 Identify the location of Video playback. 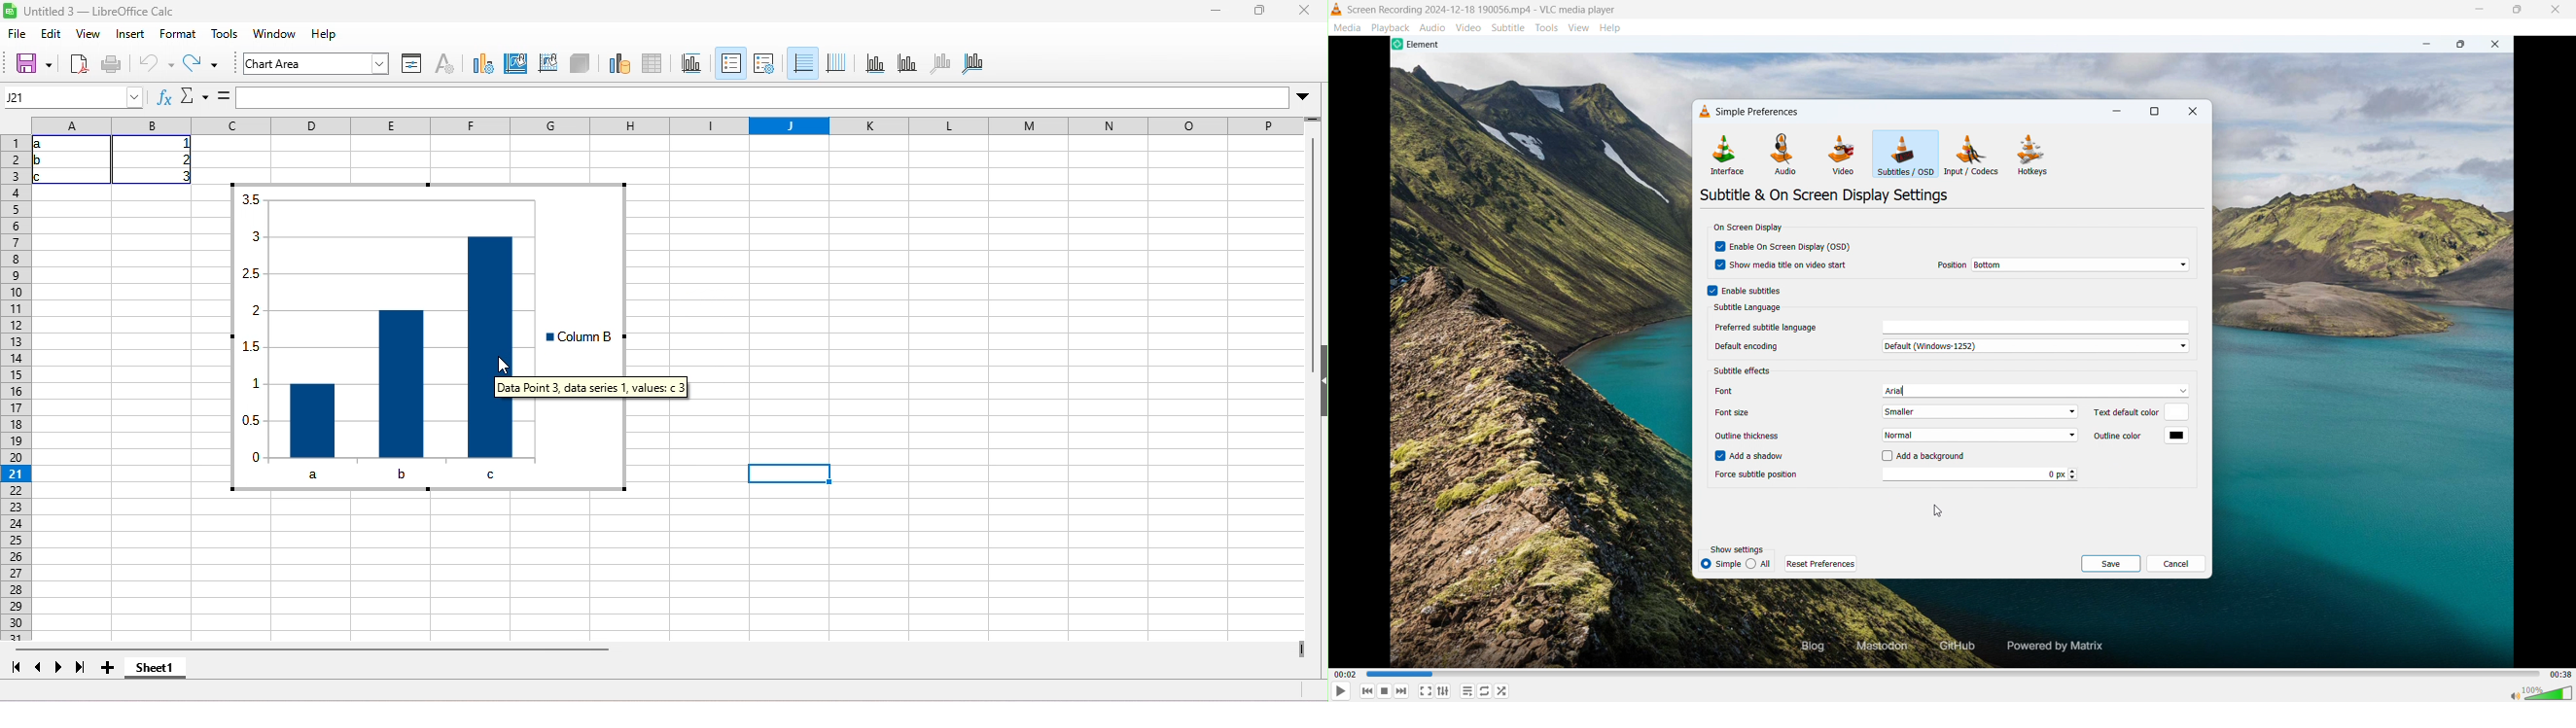
(1962, 627).